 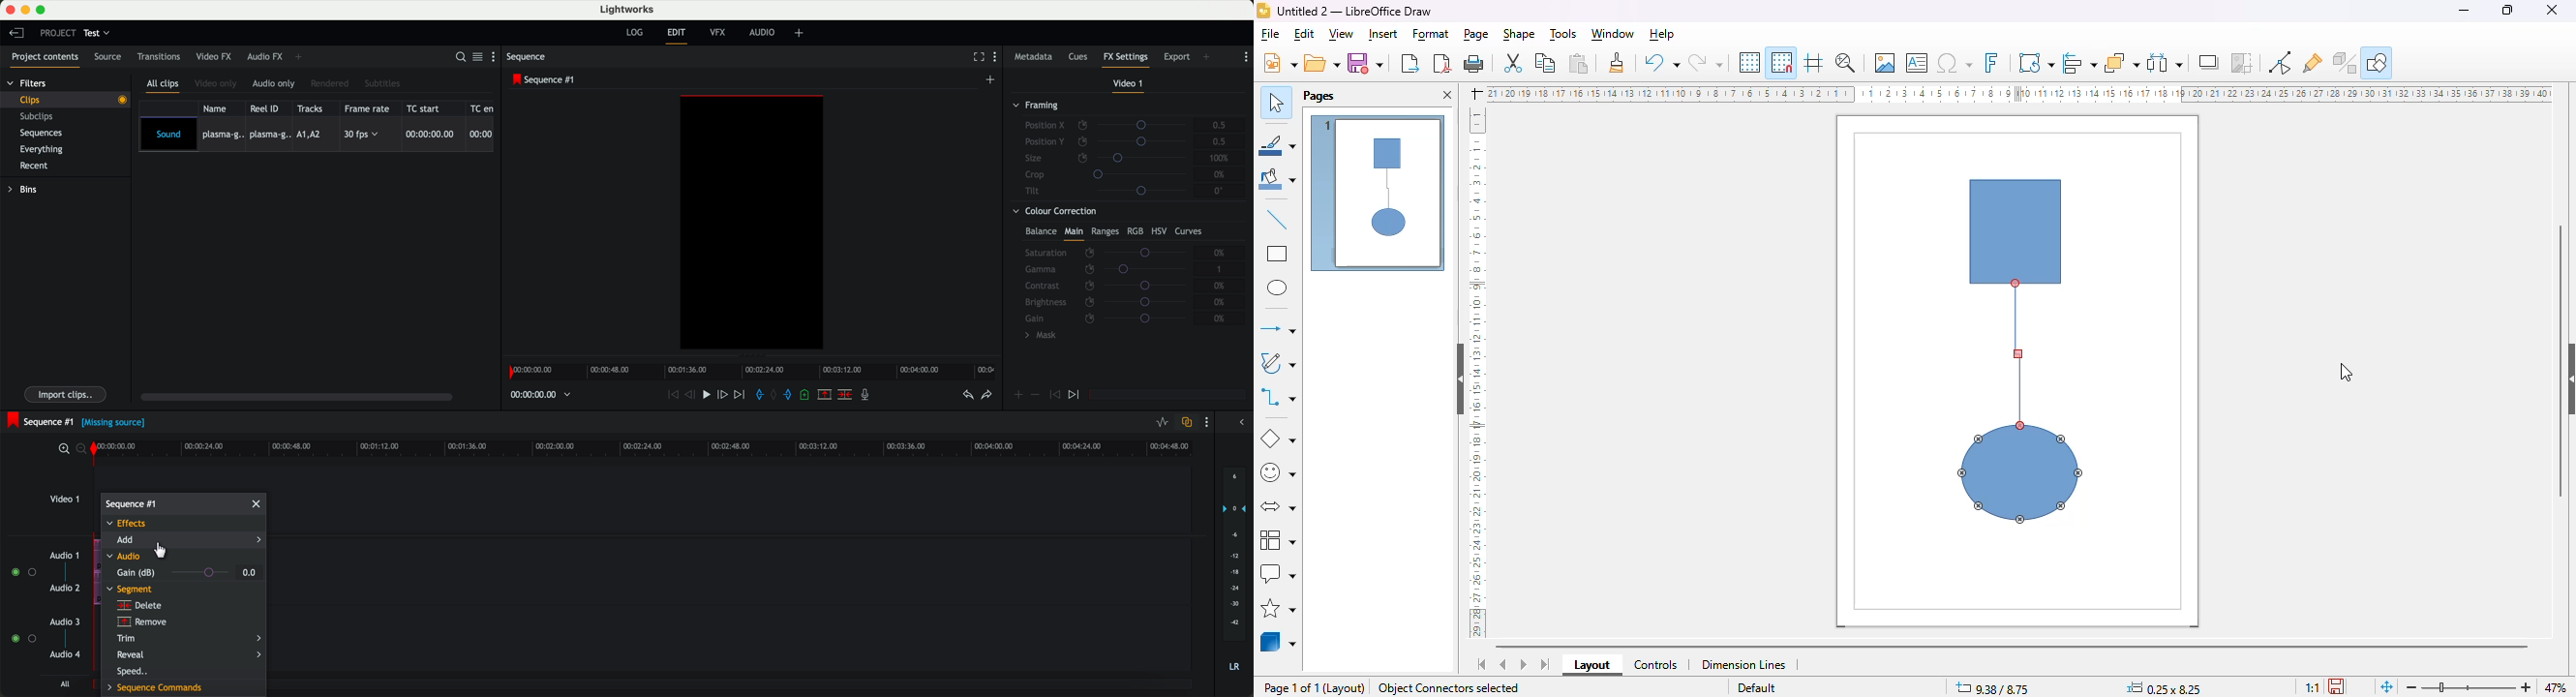 I want to click on VFX, so click(x=720, y=34).